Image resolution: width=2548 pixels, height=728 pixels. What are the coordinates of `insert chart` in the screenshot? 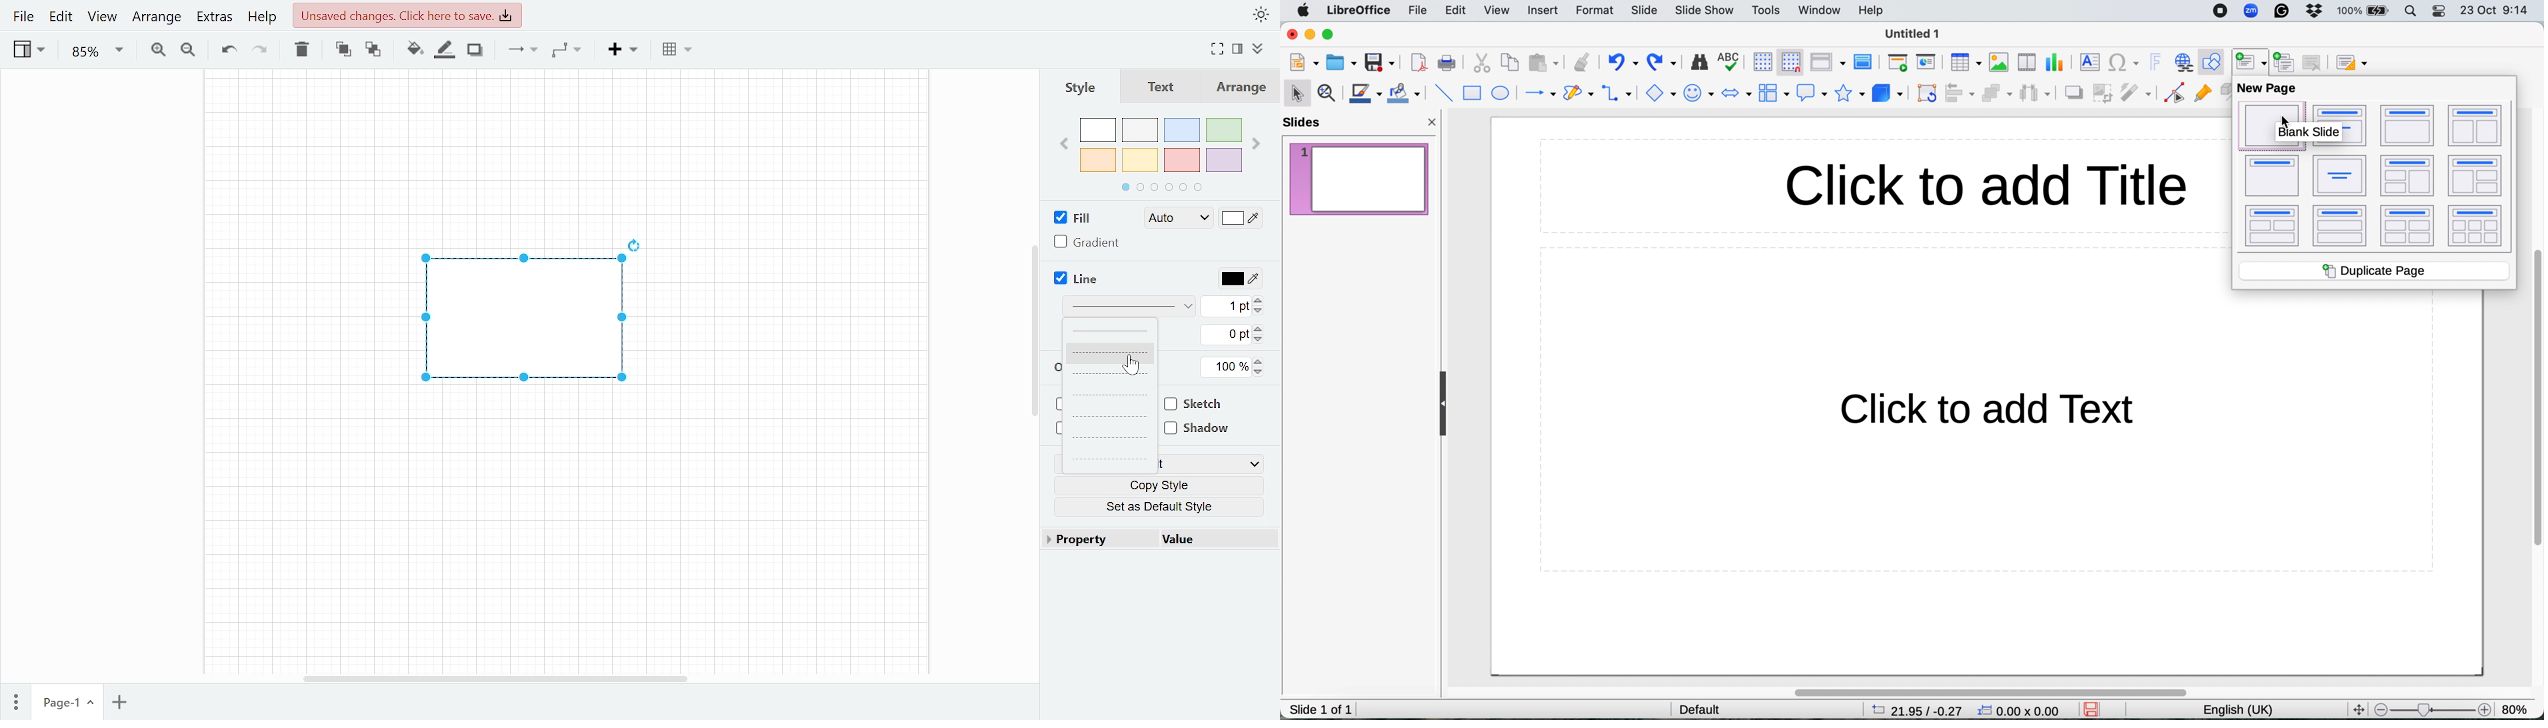 It's located at (2053, 63).